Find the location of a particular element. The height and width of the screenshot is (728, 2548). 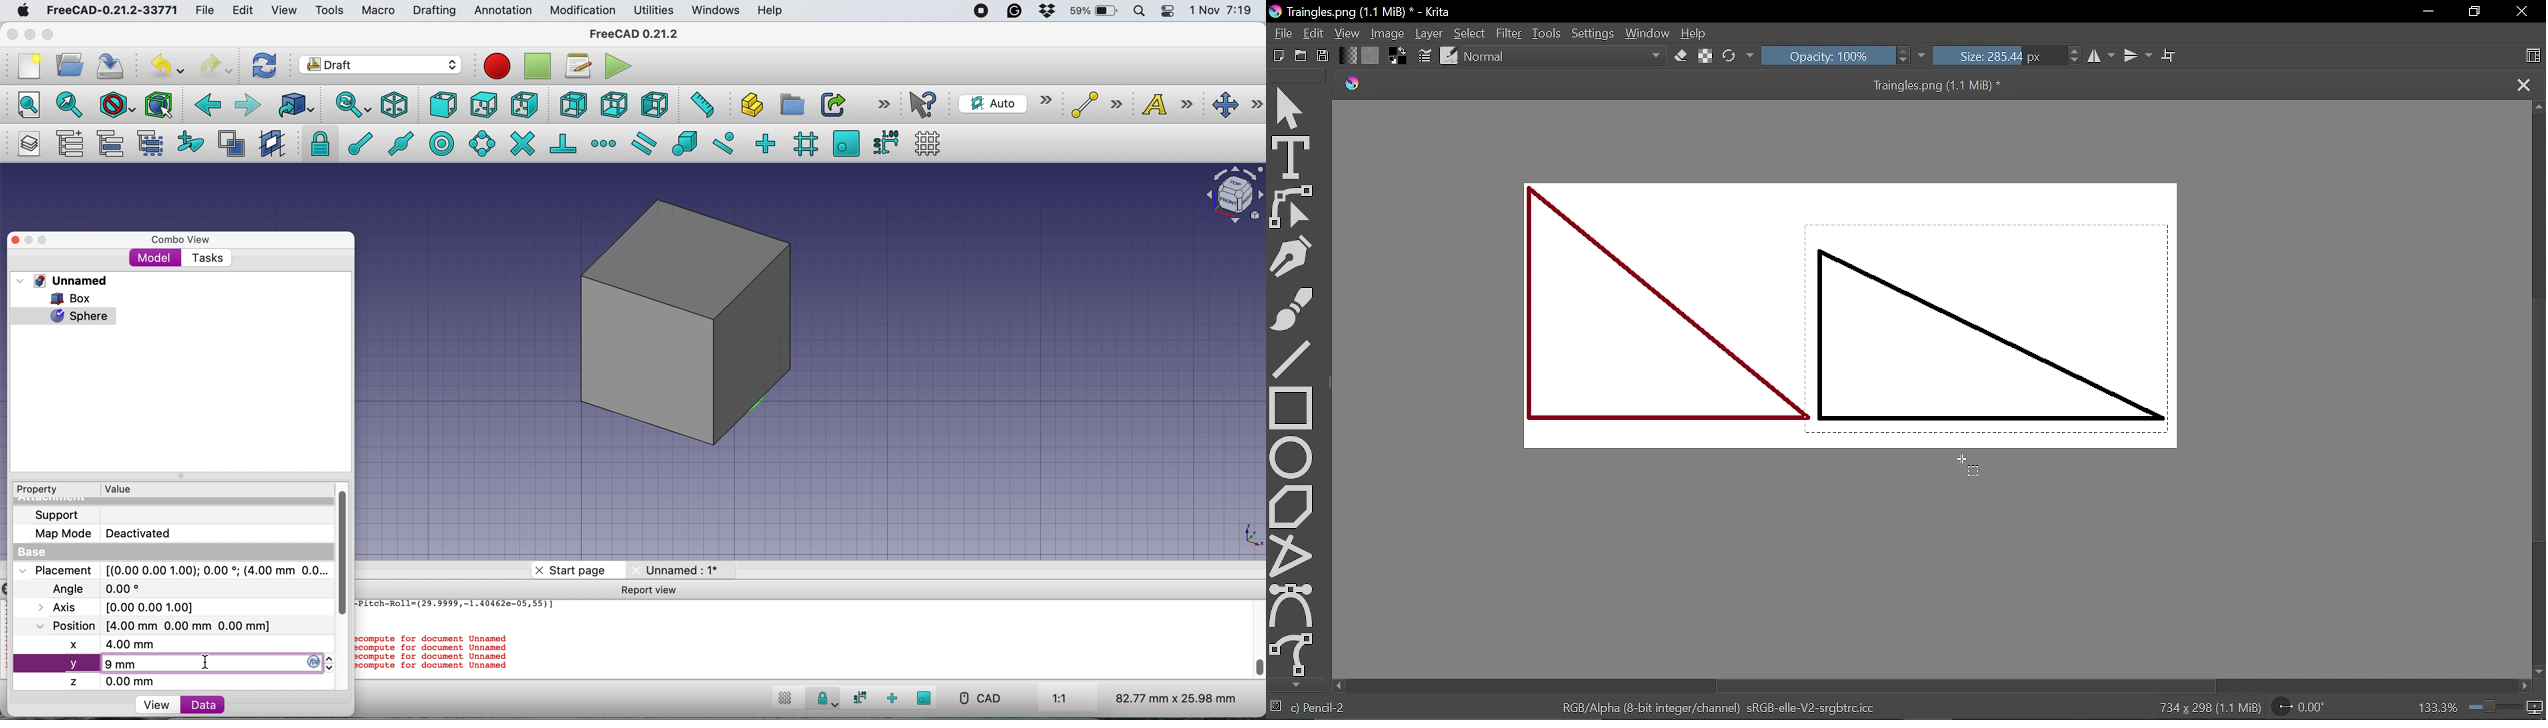

rectangle tool is located at coordinates (1292, 406).